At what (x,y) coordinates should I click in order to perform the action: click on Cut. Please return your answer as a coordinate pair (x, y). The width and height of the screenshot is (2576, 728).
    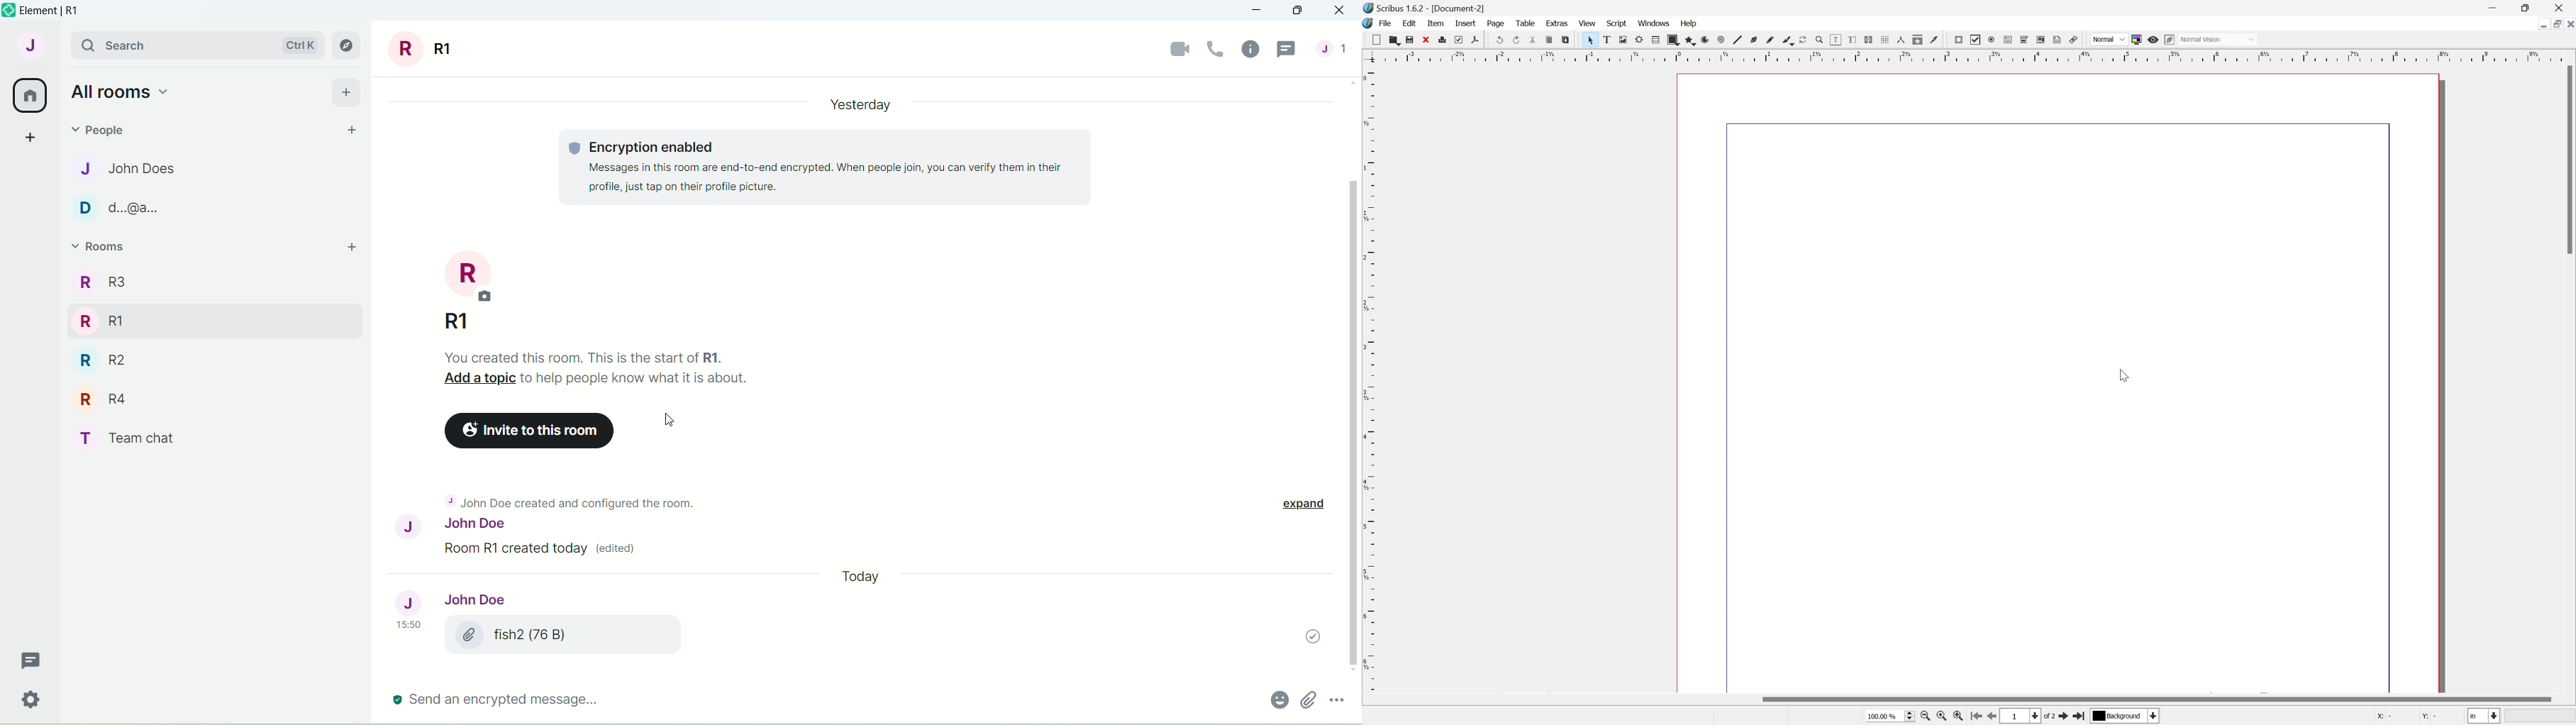
    Looking at the image, I should click on (1535, 40).